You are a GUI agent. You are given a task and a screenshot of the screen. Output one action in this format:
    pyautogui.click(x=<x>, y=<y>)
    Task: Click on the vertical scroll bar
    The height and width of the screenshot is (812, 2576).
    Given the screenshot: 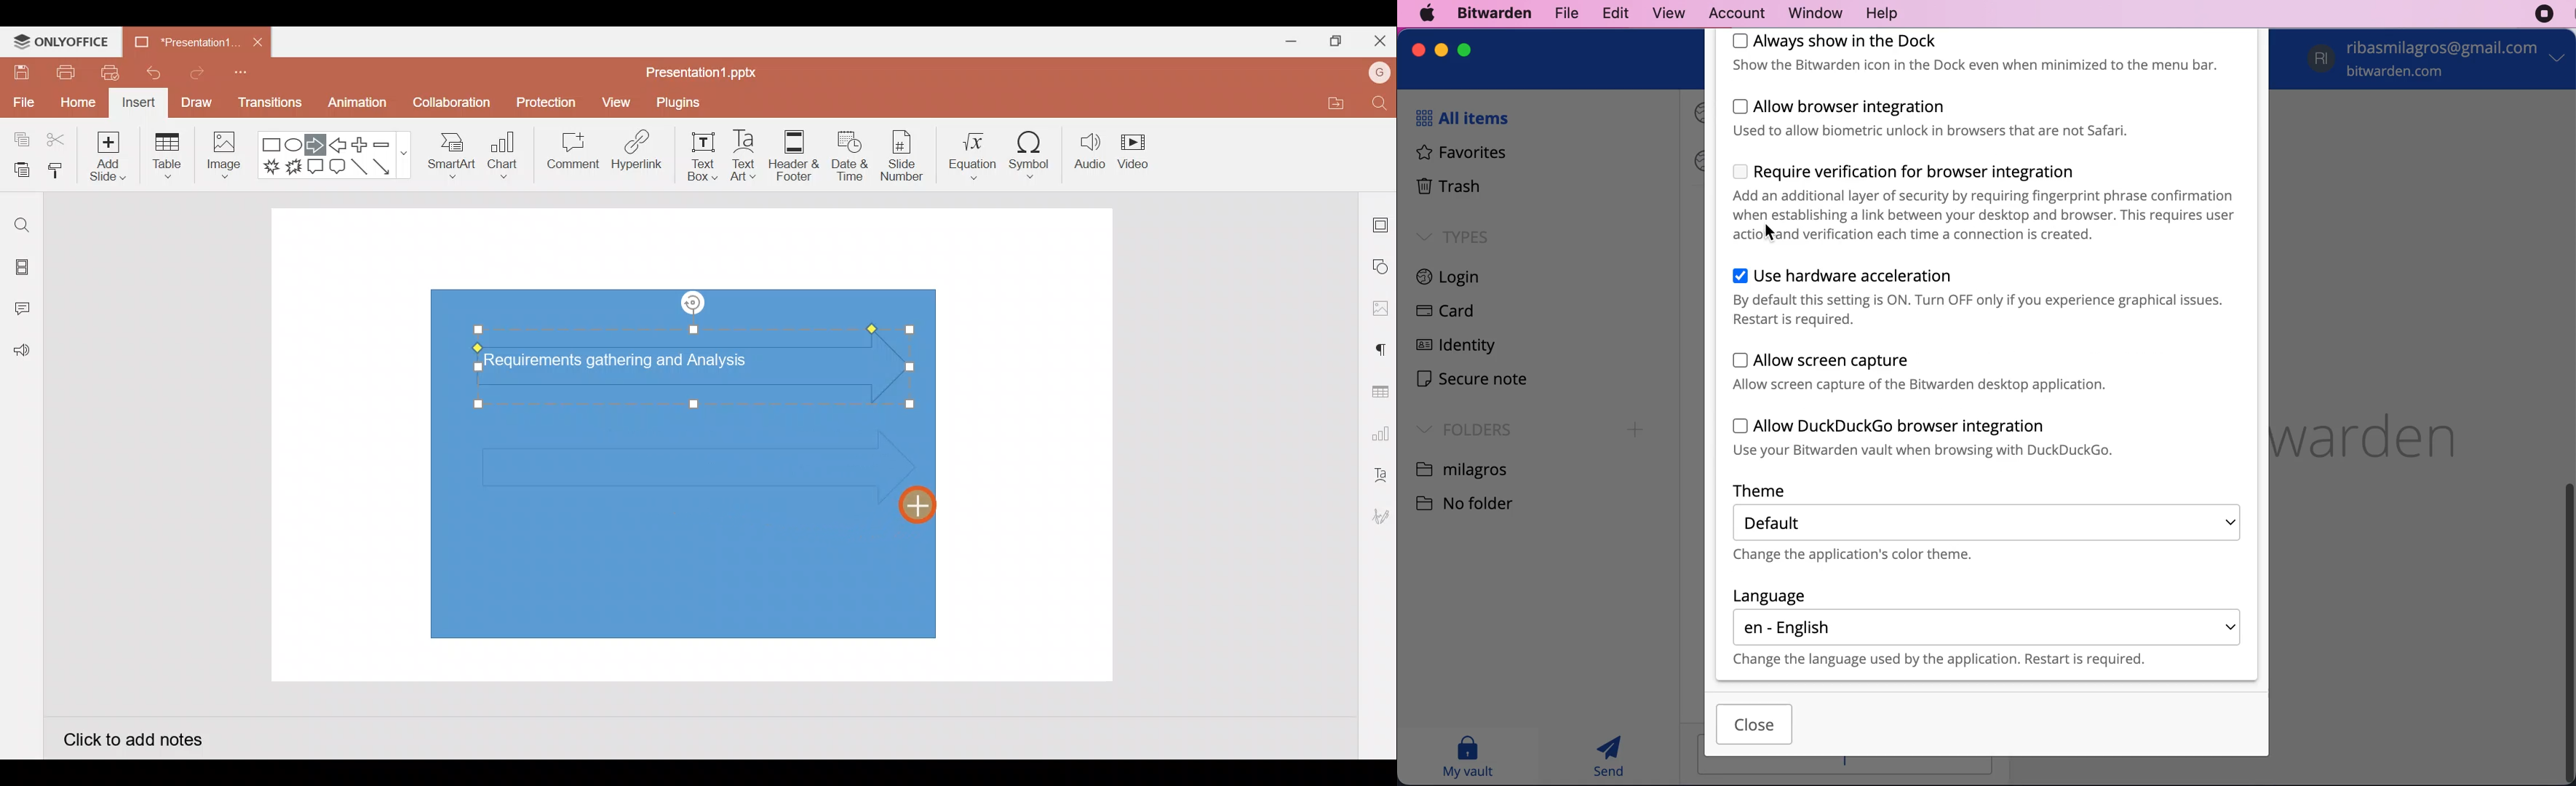 What is the action you would take?
    pyautogui.click(x=2569, y=632)
    